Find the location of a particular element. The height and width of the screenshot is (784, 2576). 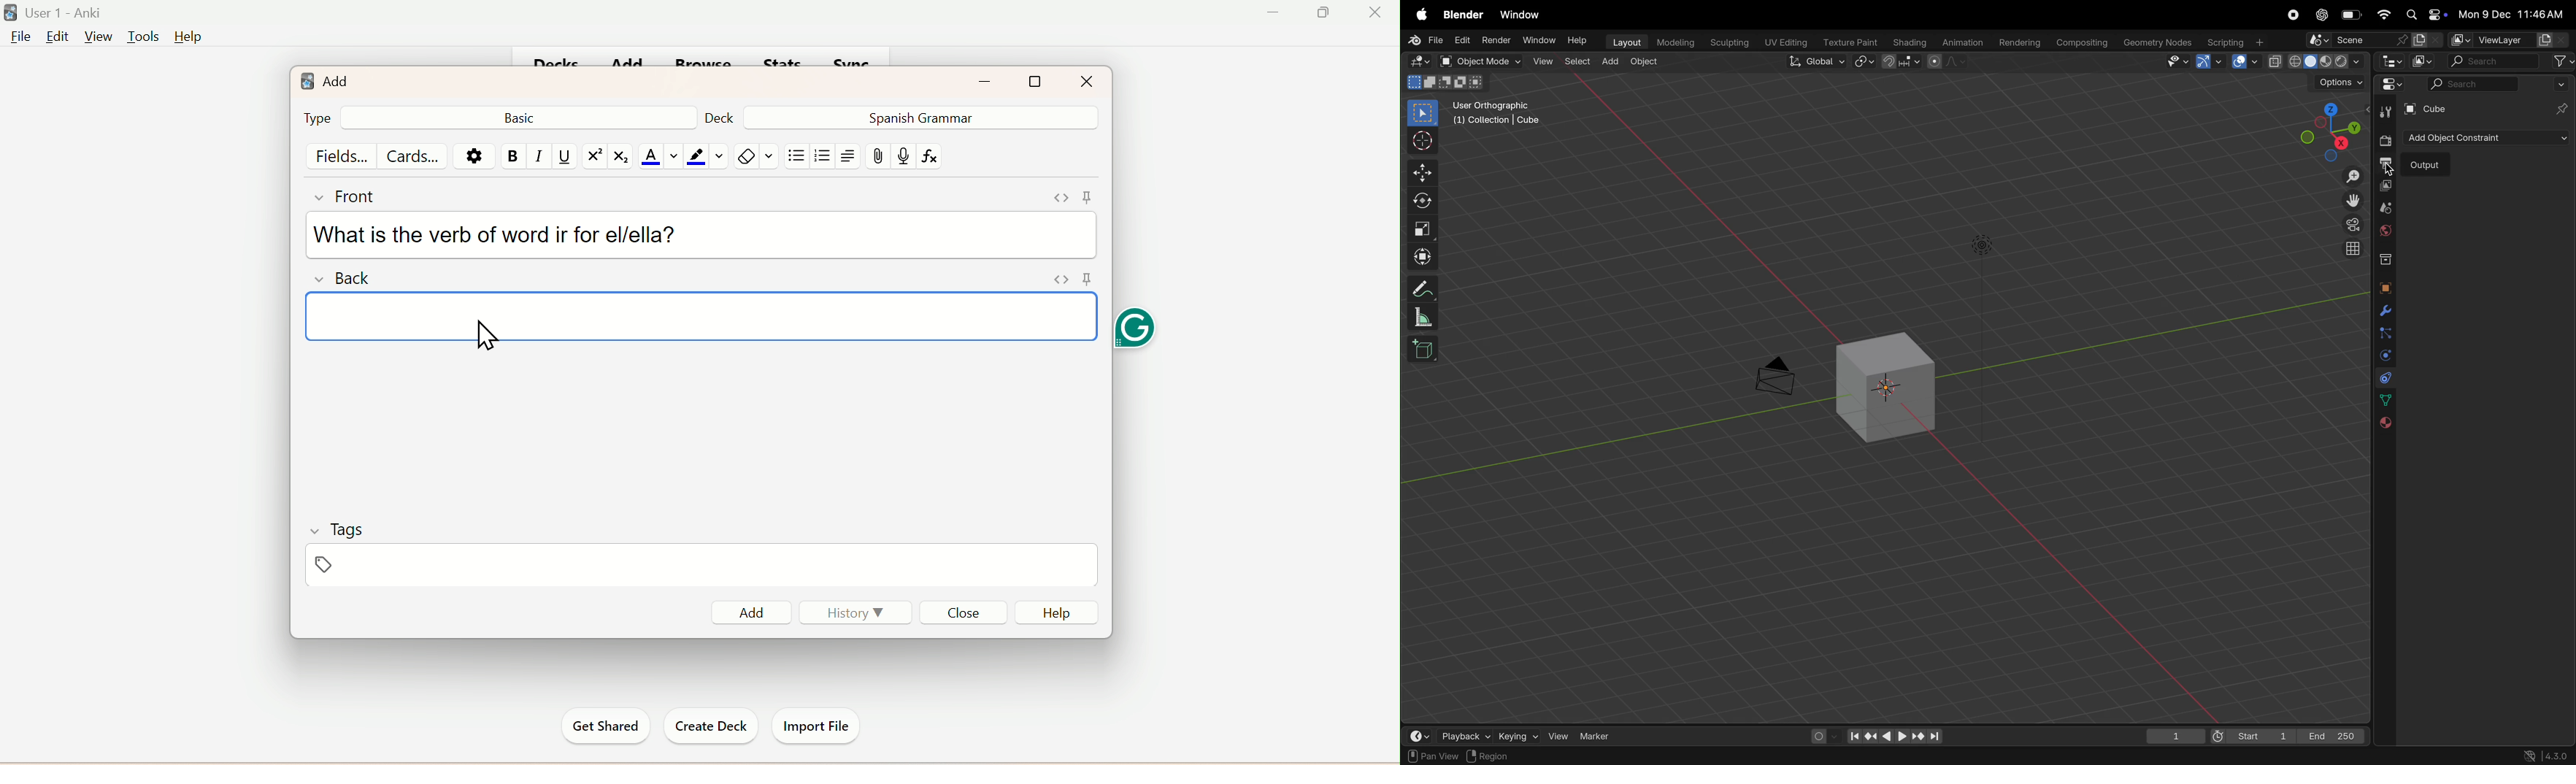

material is located at coordinates (2383, 423).